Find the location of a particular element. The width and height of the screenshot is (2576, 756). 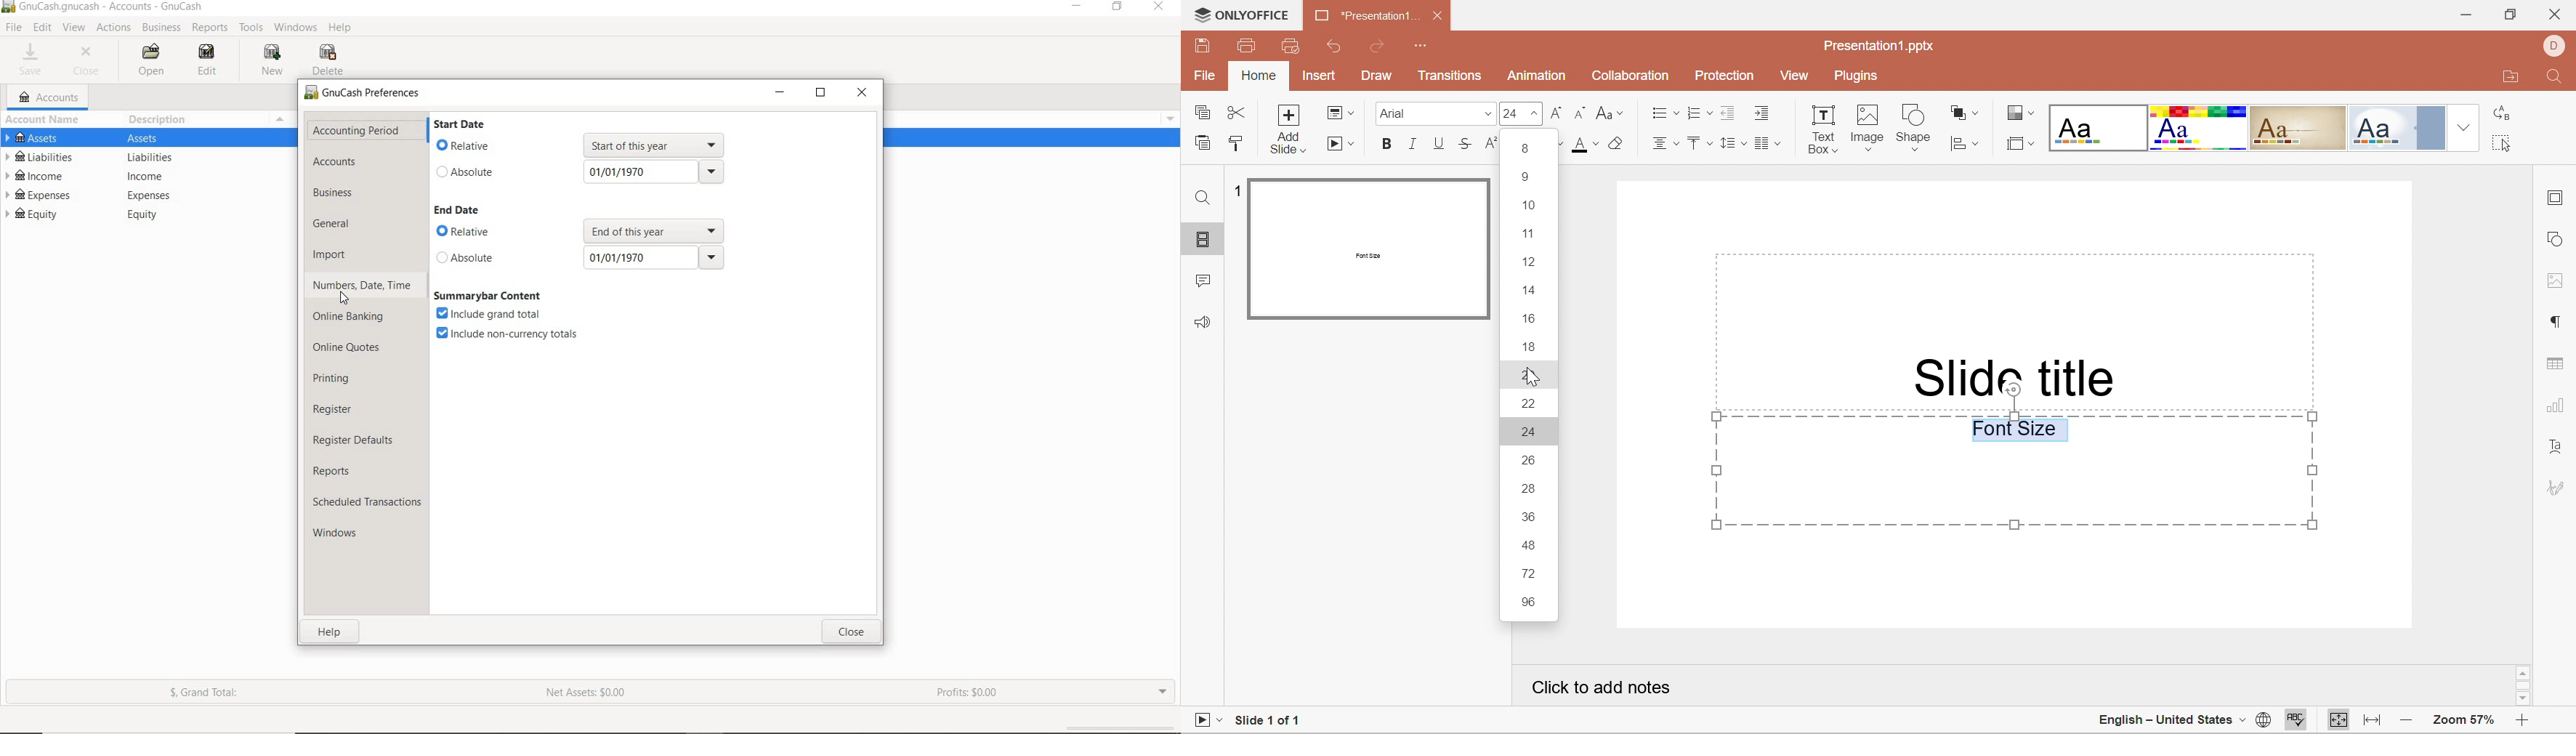

Click to add notes is located at coordinates (1601, 688).